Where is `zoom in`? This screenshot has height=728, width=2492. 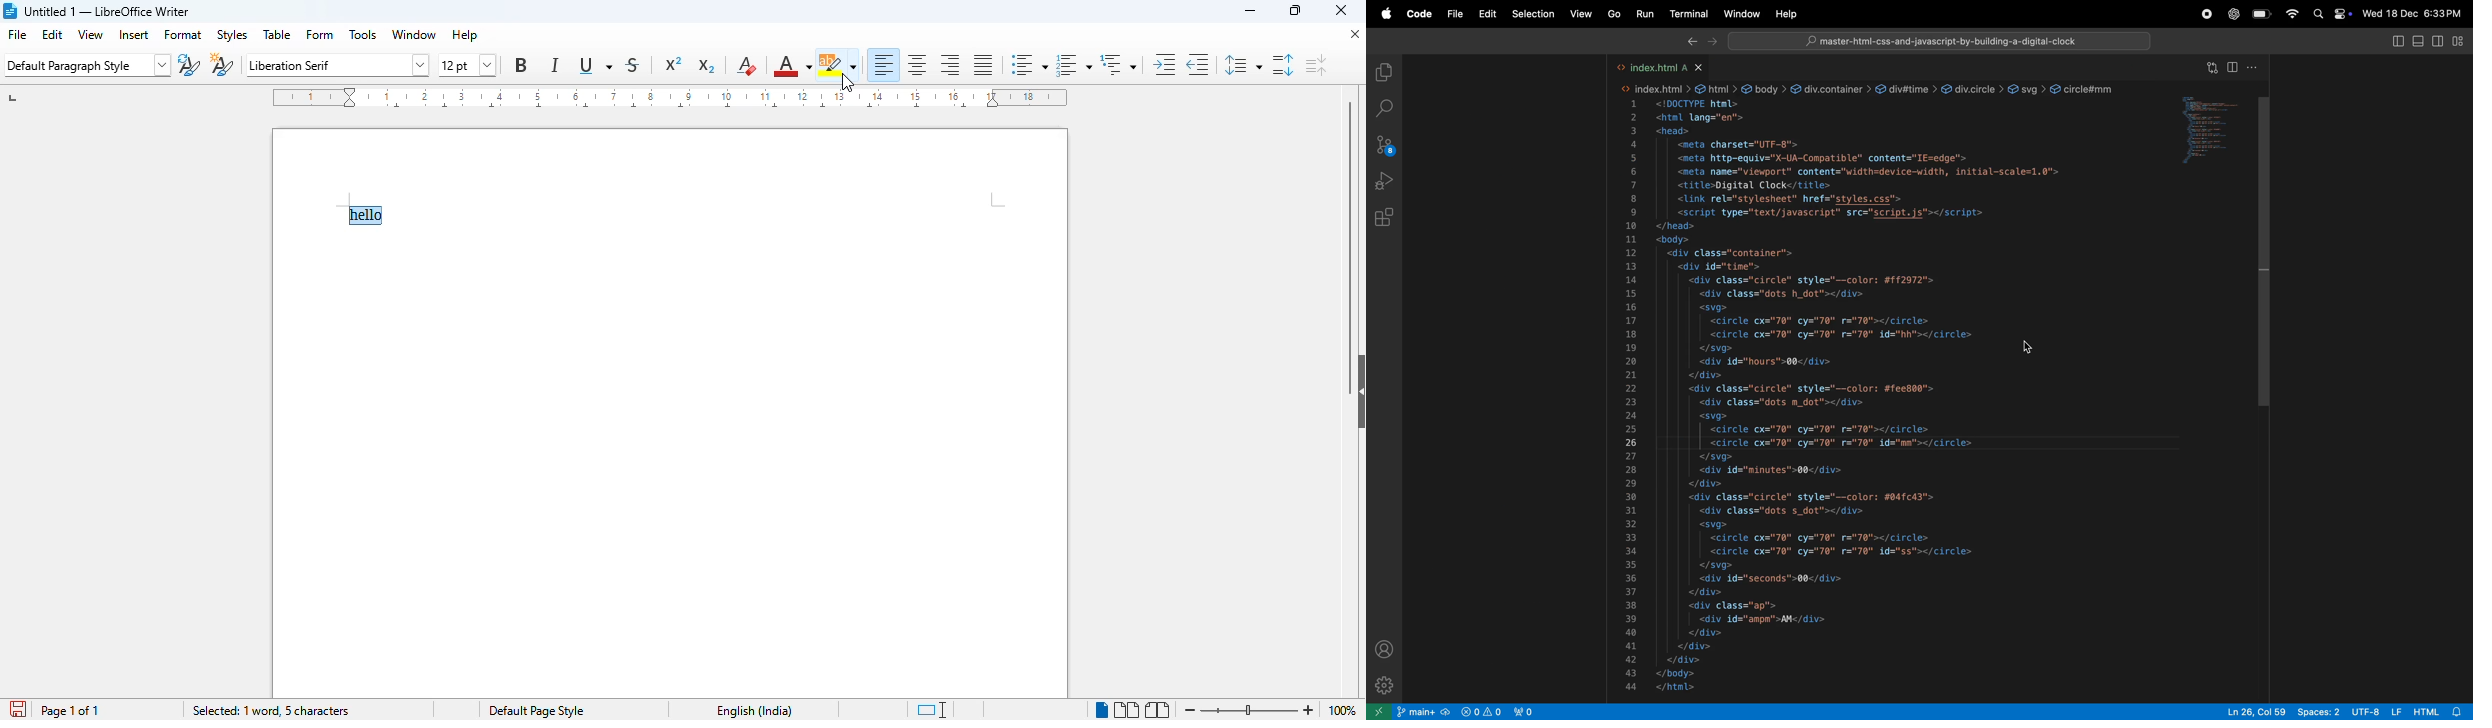
zoom in is located at coordinates (1309, 710).